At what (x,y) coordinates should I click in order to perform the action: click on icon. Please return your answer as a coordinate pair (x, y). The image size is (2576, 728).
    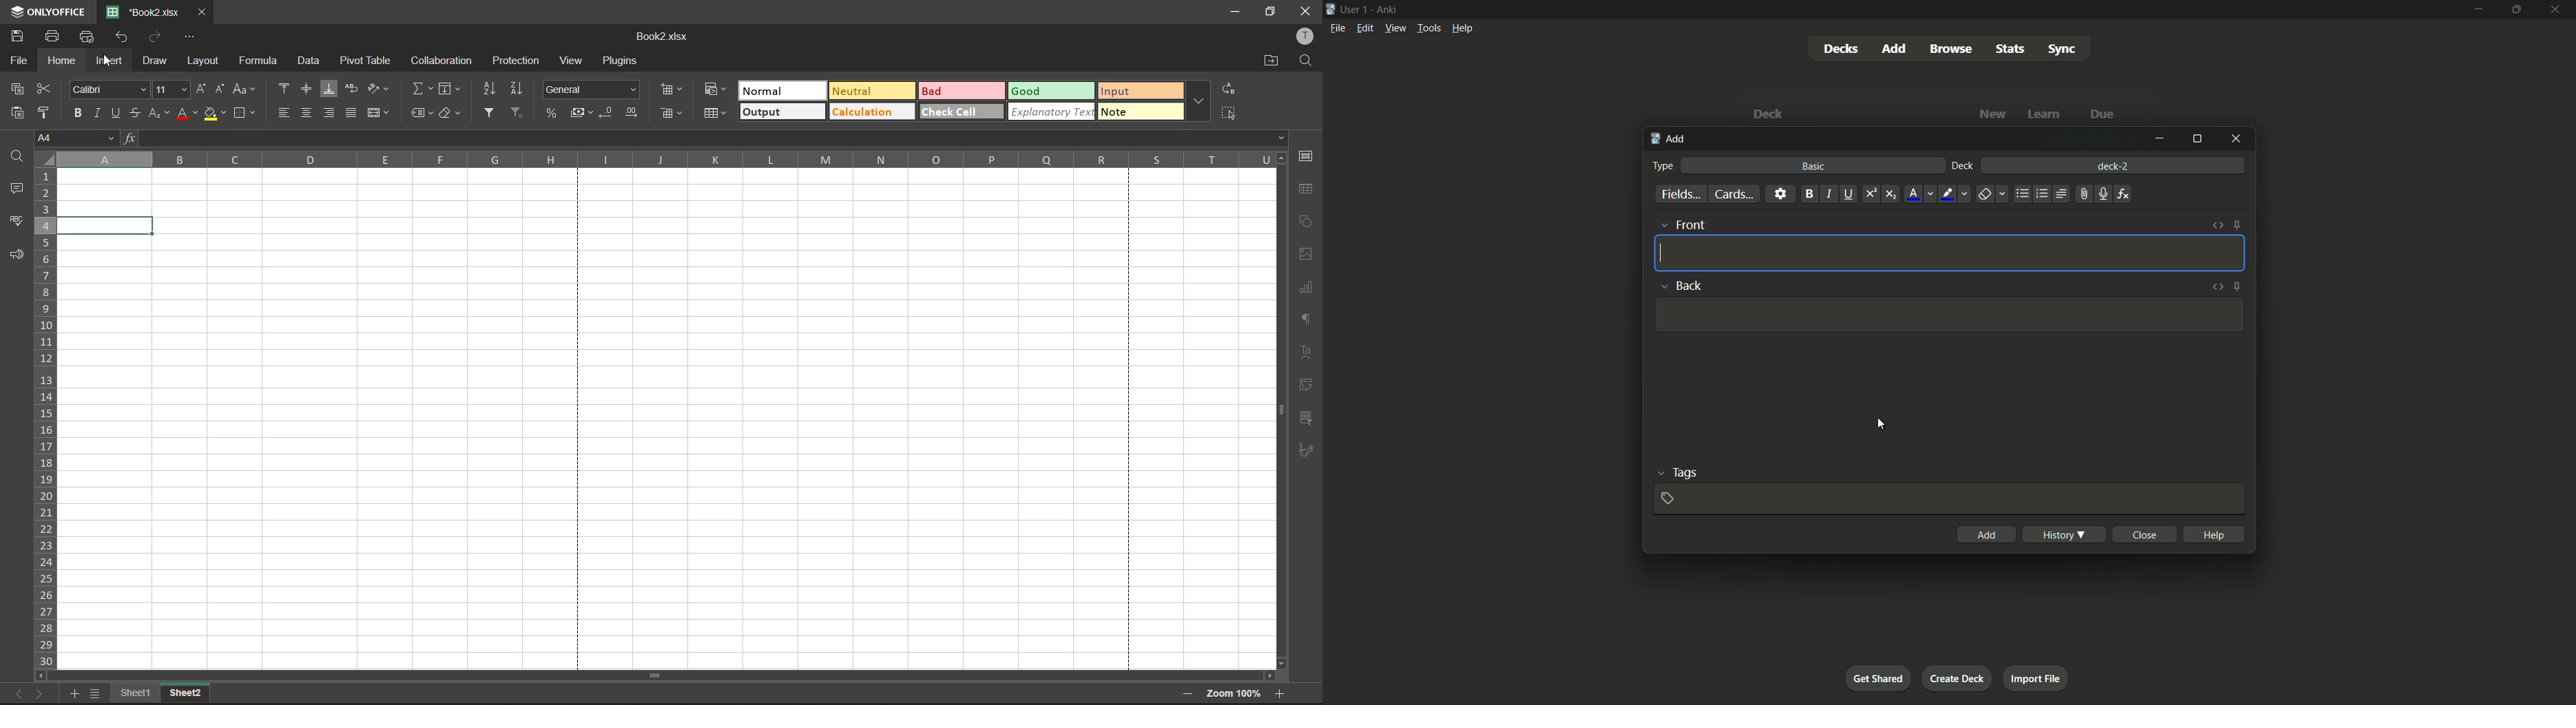
    Looking at the image, I should click on (15, 12).